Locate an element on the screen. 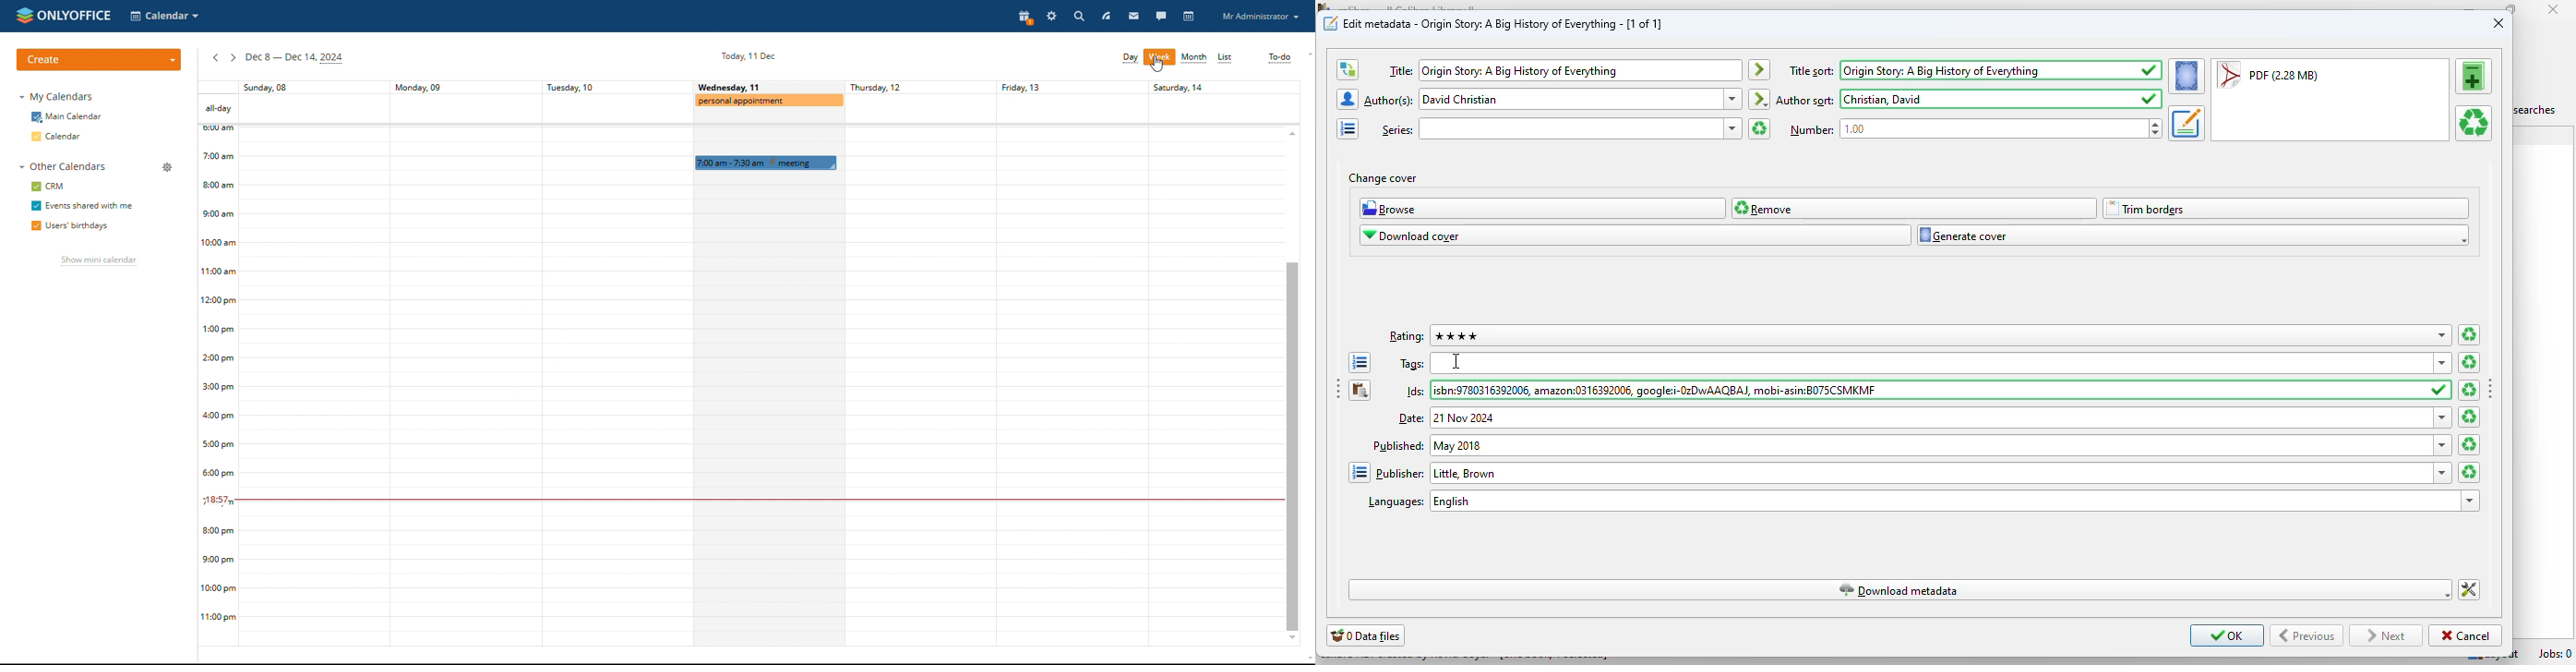  open the manage publishers editor is located at coordinates (1359, 472).